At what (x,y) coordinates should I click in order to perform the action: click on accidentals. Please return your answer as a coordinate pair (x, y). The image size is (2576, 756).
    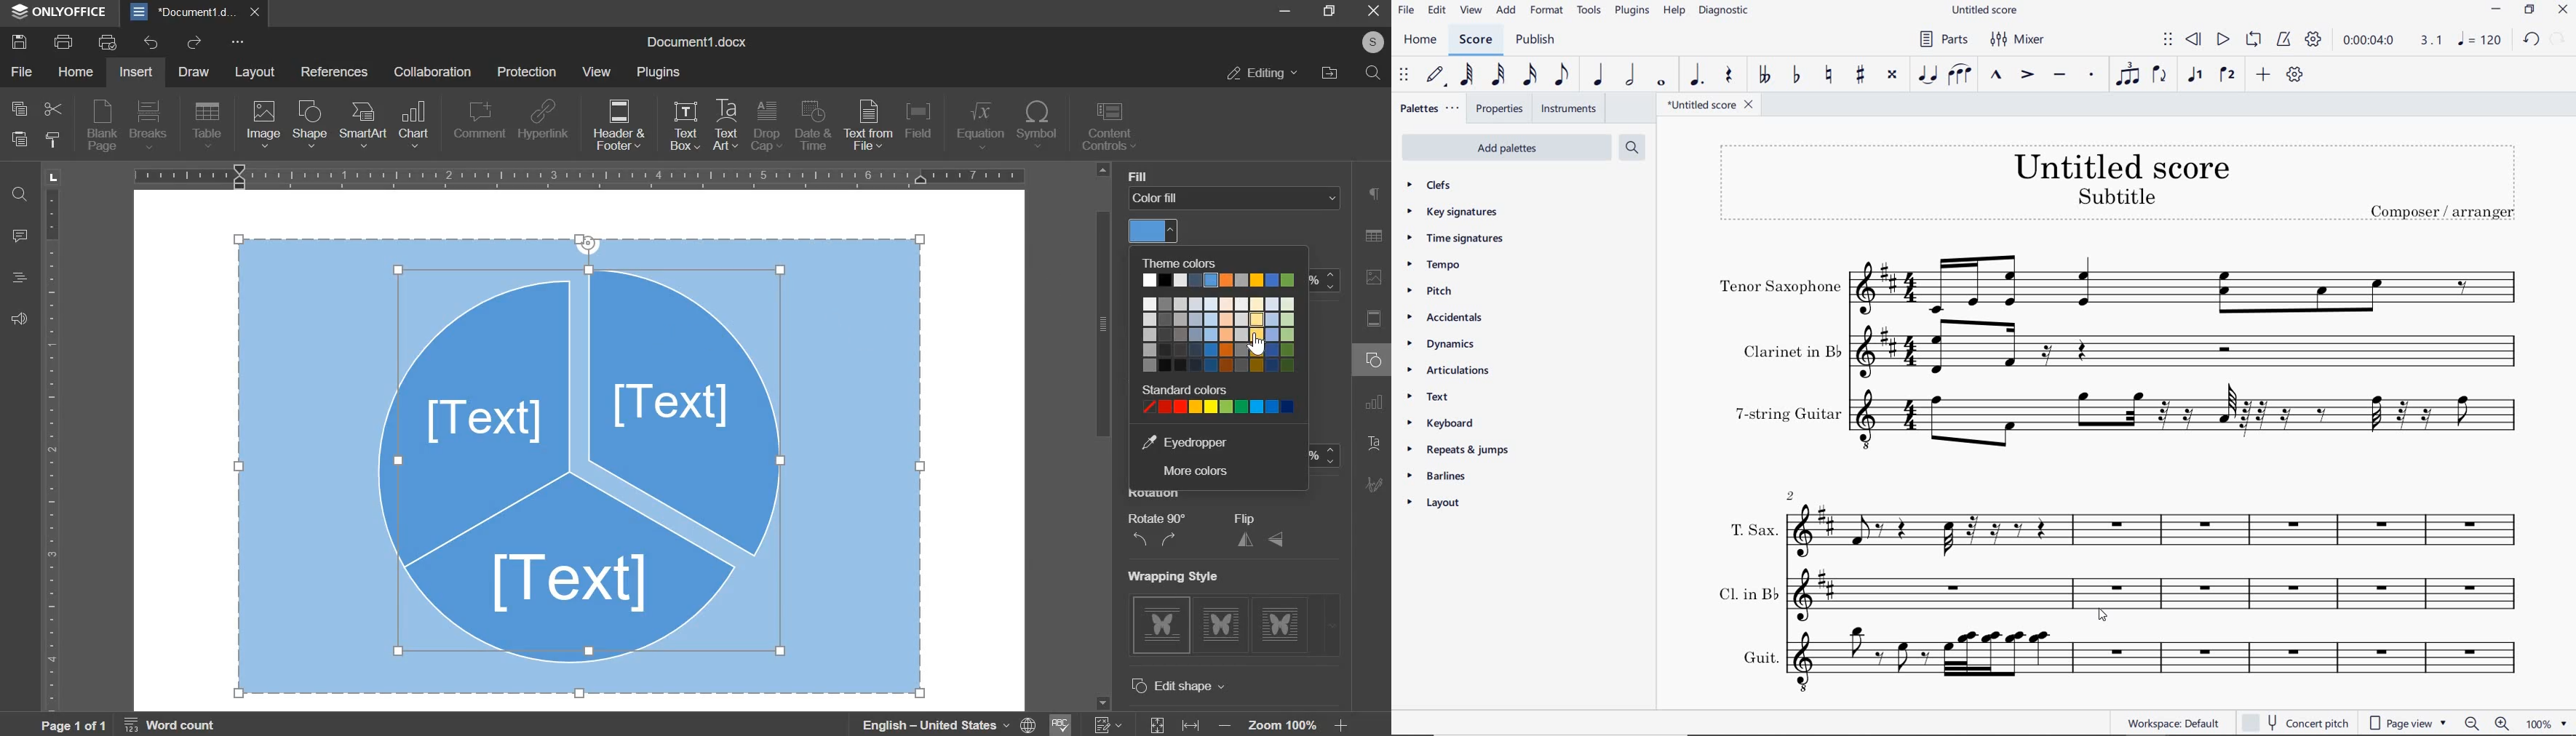
    Looking at the image, I should click on (1448, 319).